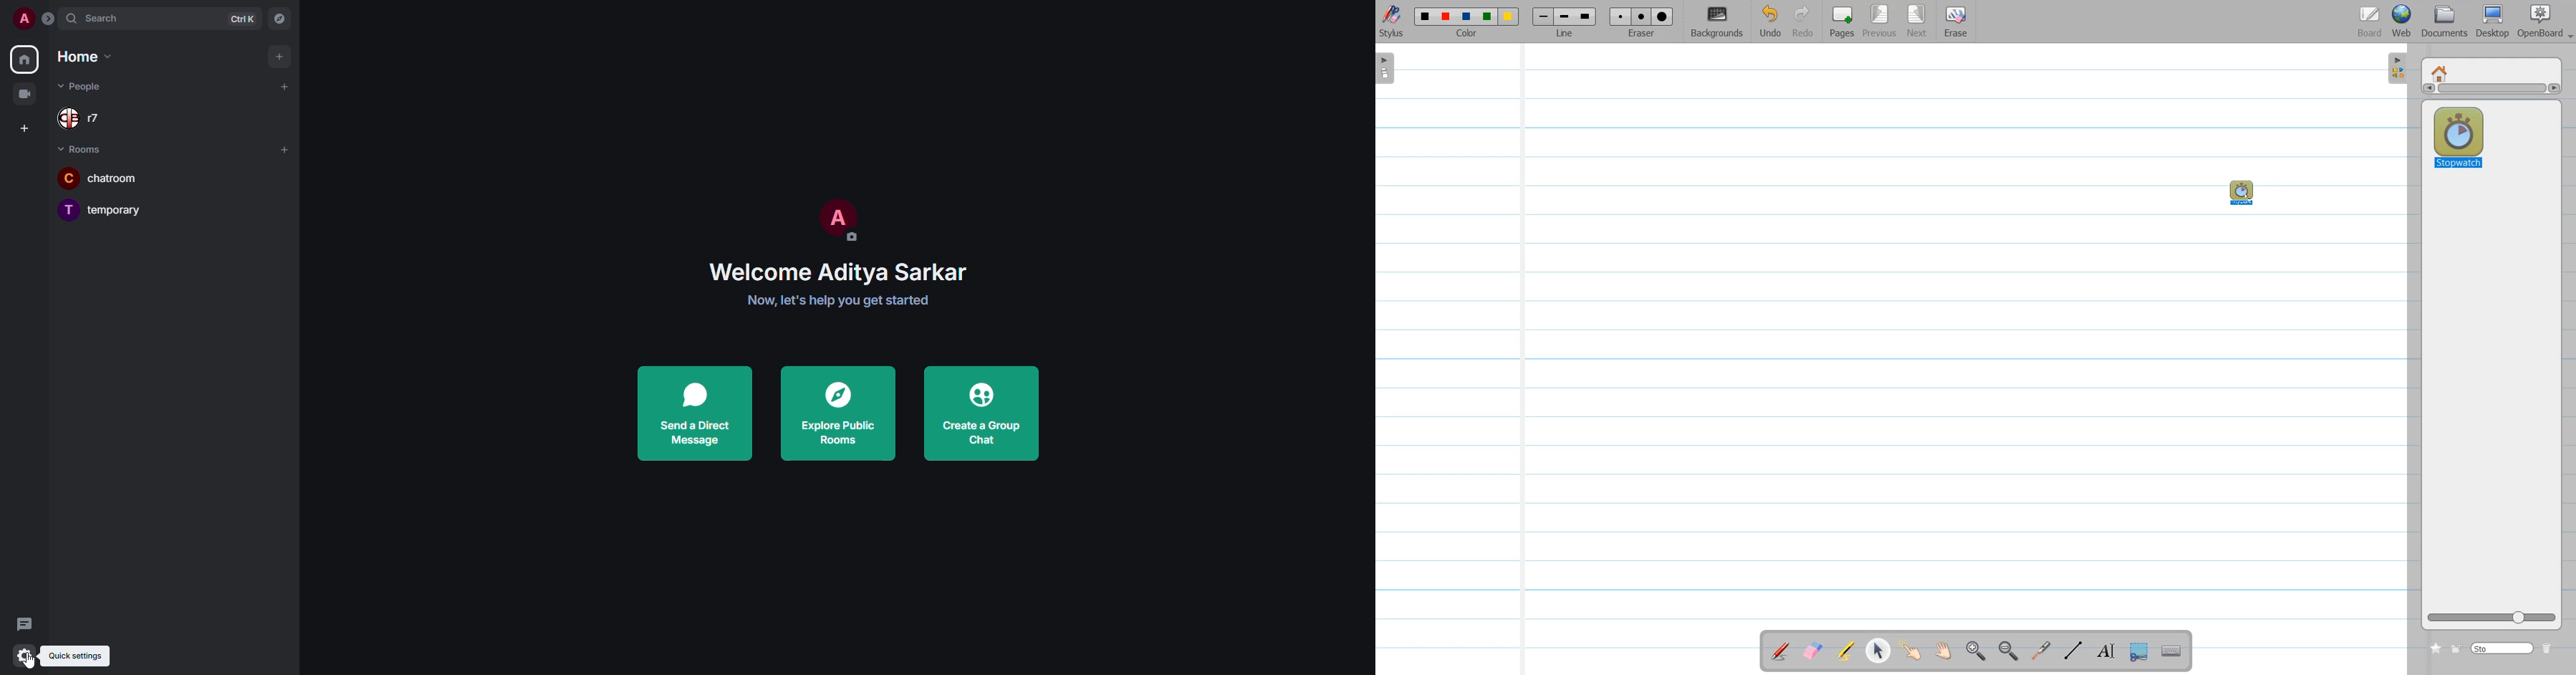 The image size is (2576, 700). I want to click on expand, so click(48, 18).